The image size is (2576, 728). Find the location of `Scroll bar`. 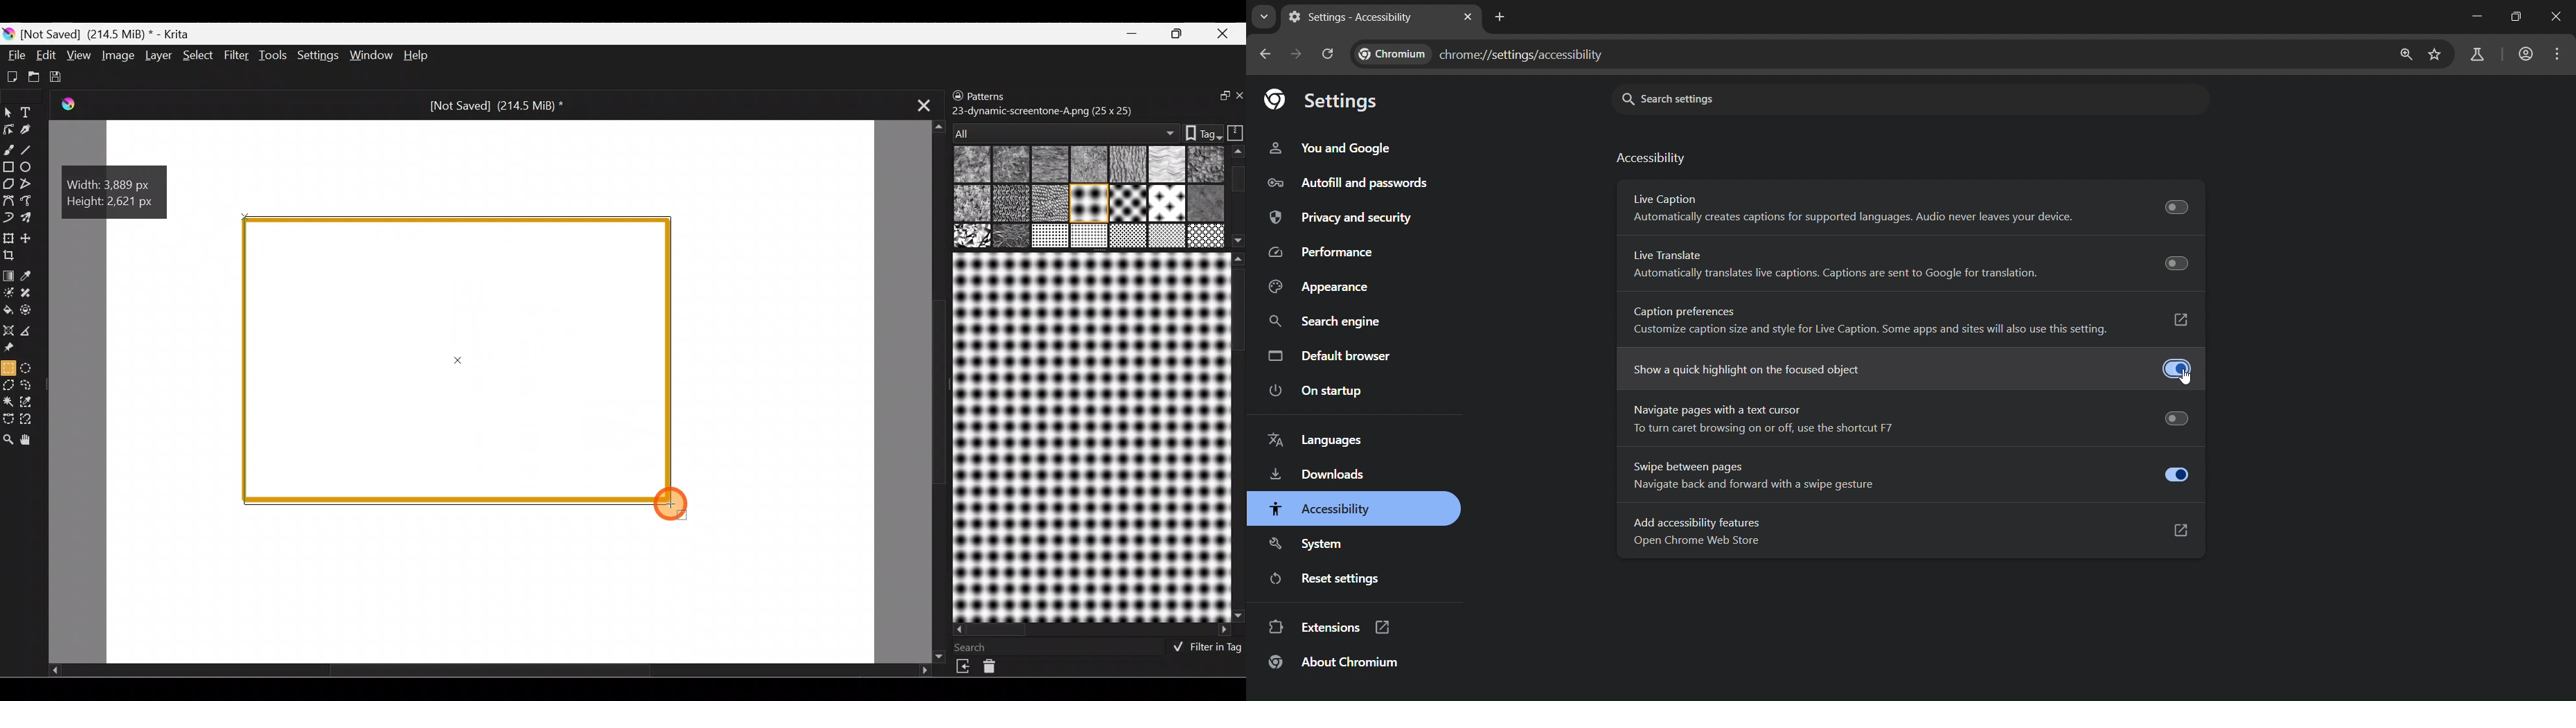

Scroll bar is located at coordinates (1093, 630).